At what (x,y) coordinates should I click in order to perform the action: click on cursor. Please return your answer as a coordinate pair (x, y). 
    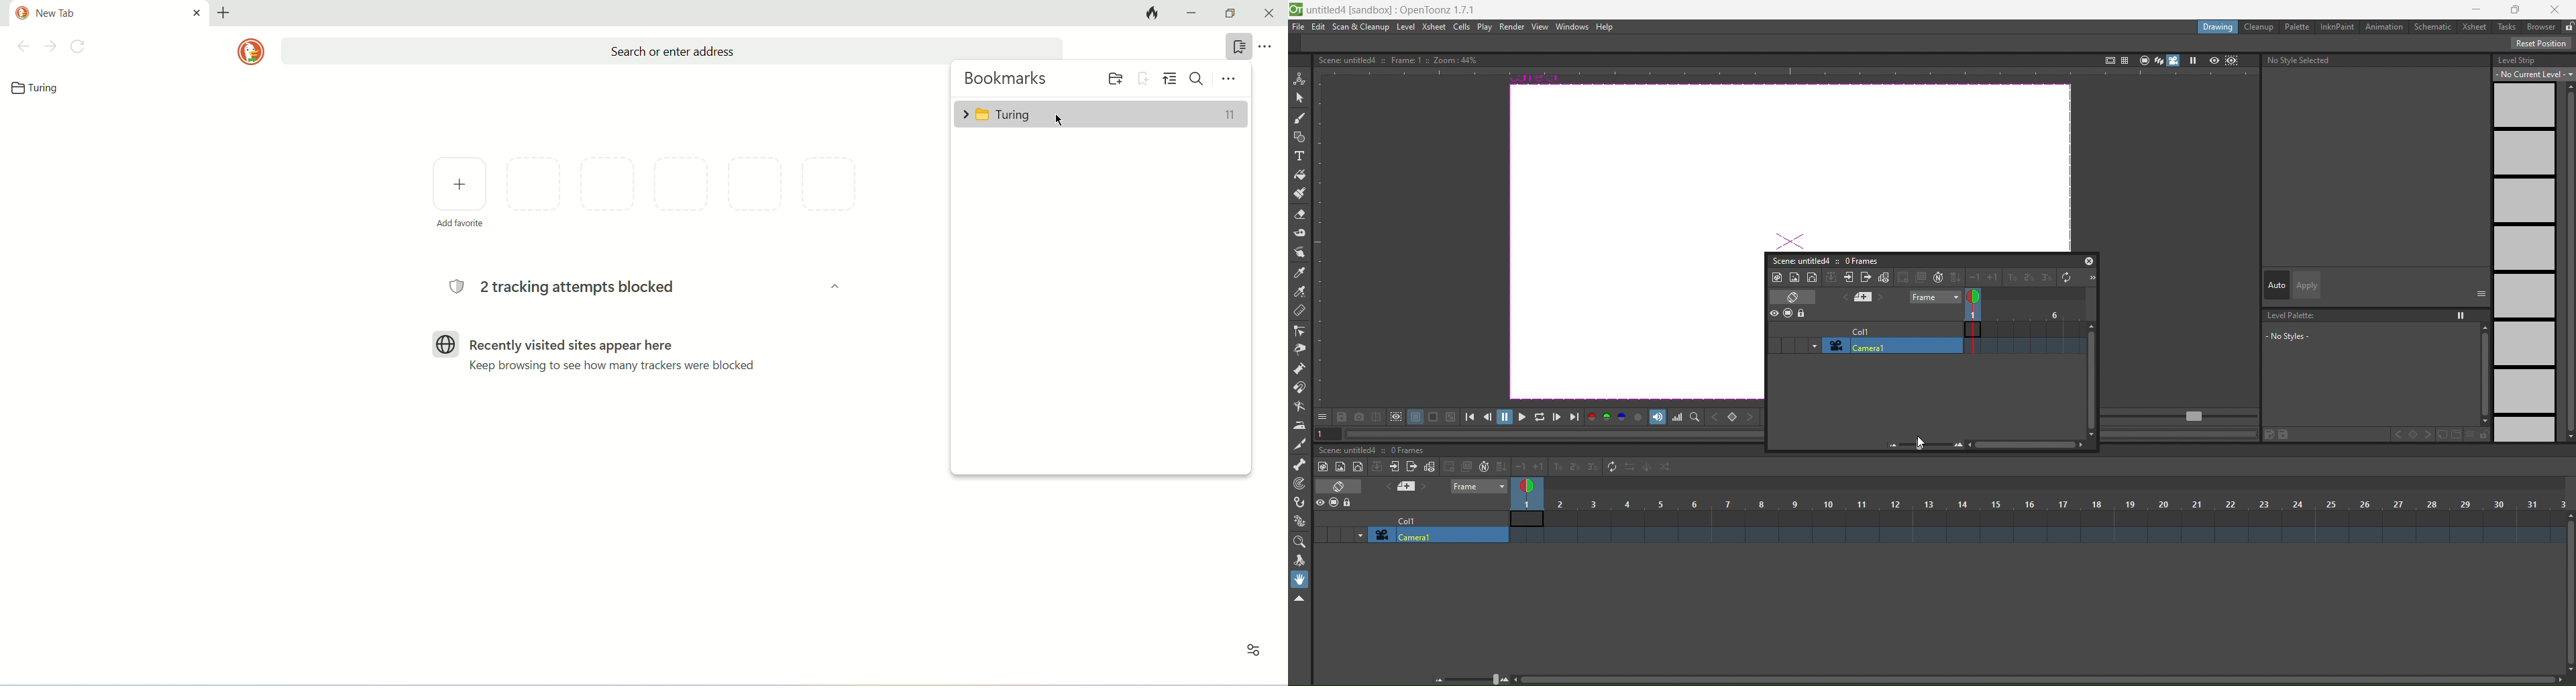
    Looking at the image, I should click on (1058, 119).